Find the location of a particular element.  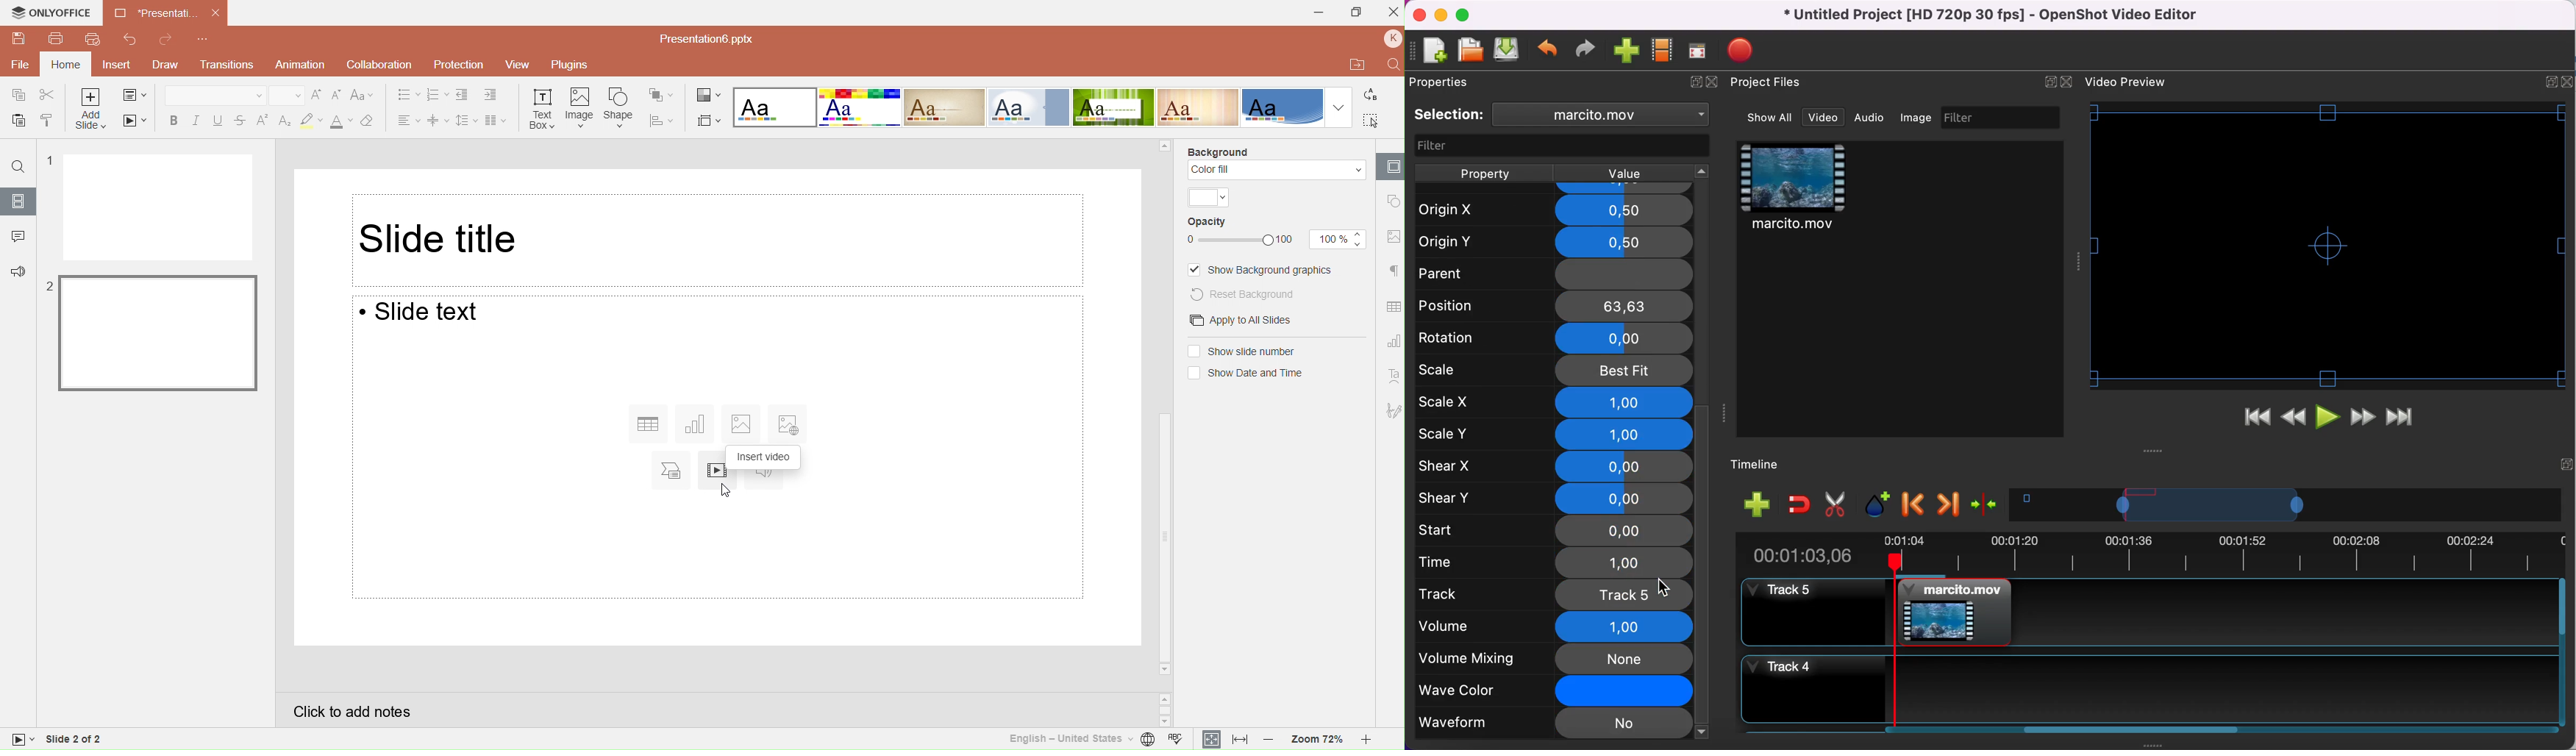

Italic is located at coordinates (196, 119).